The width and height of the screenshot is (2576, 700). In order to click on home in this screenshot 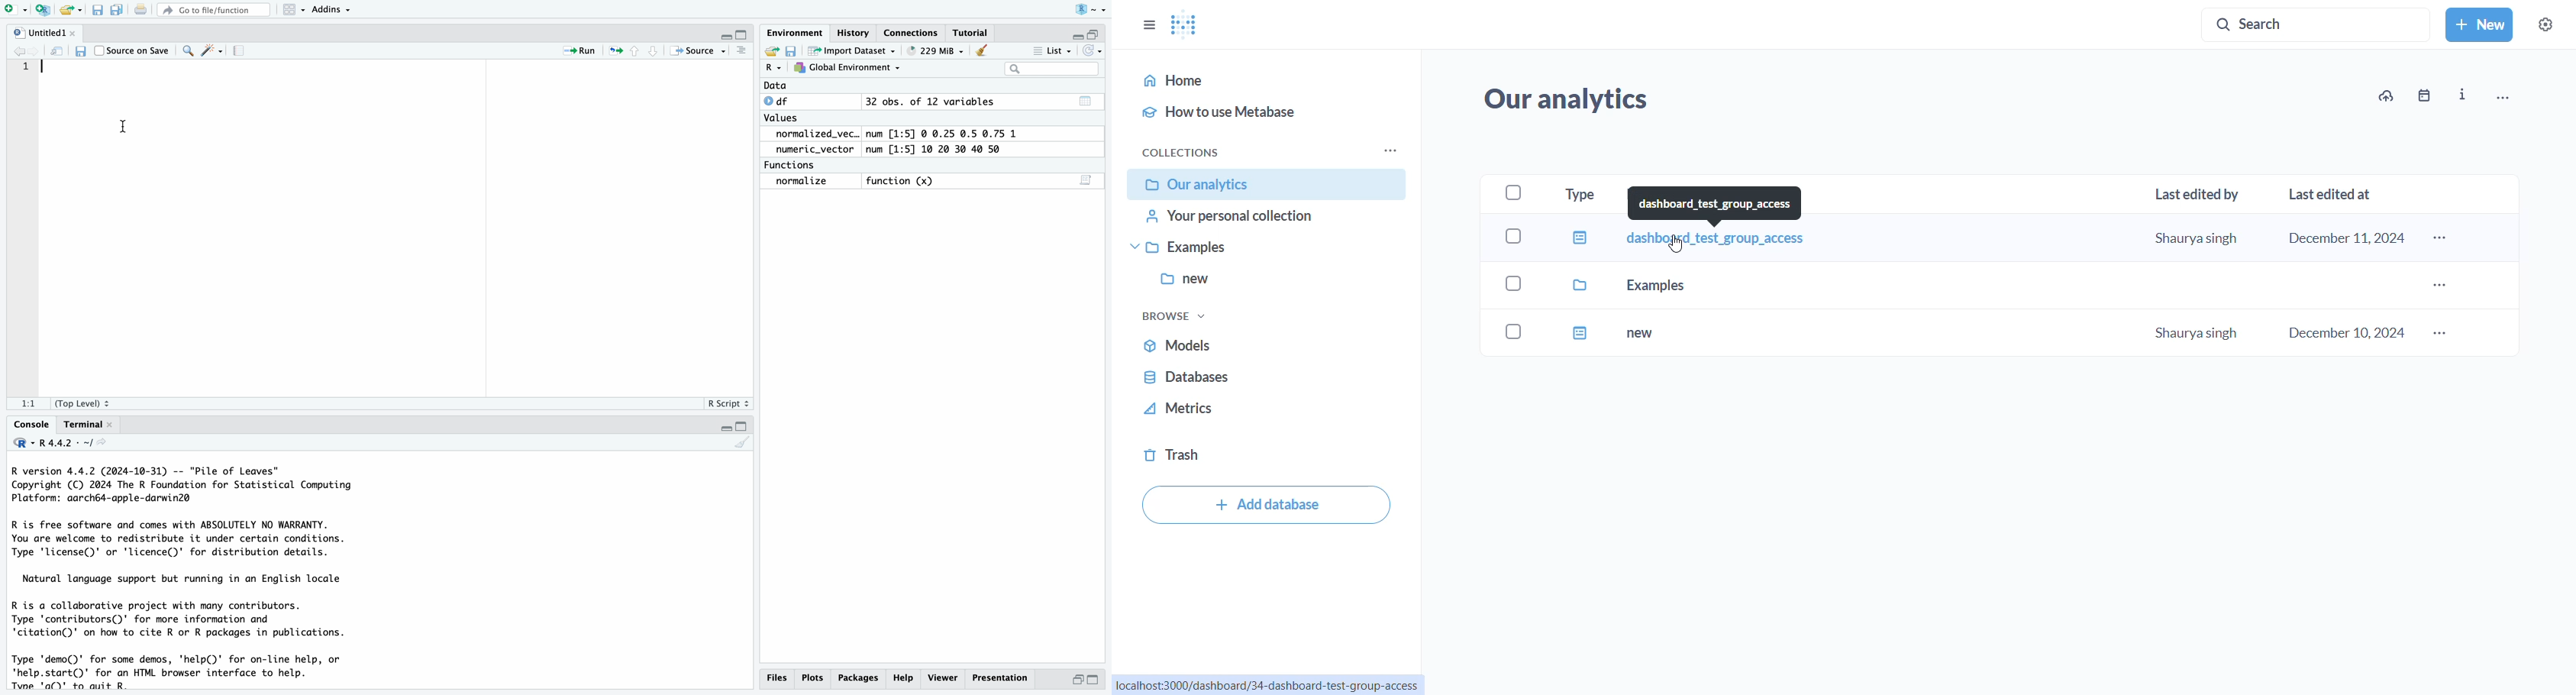, I will do `click(1262, 82)`.